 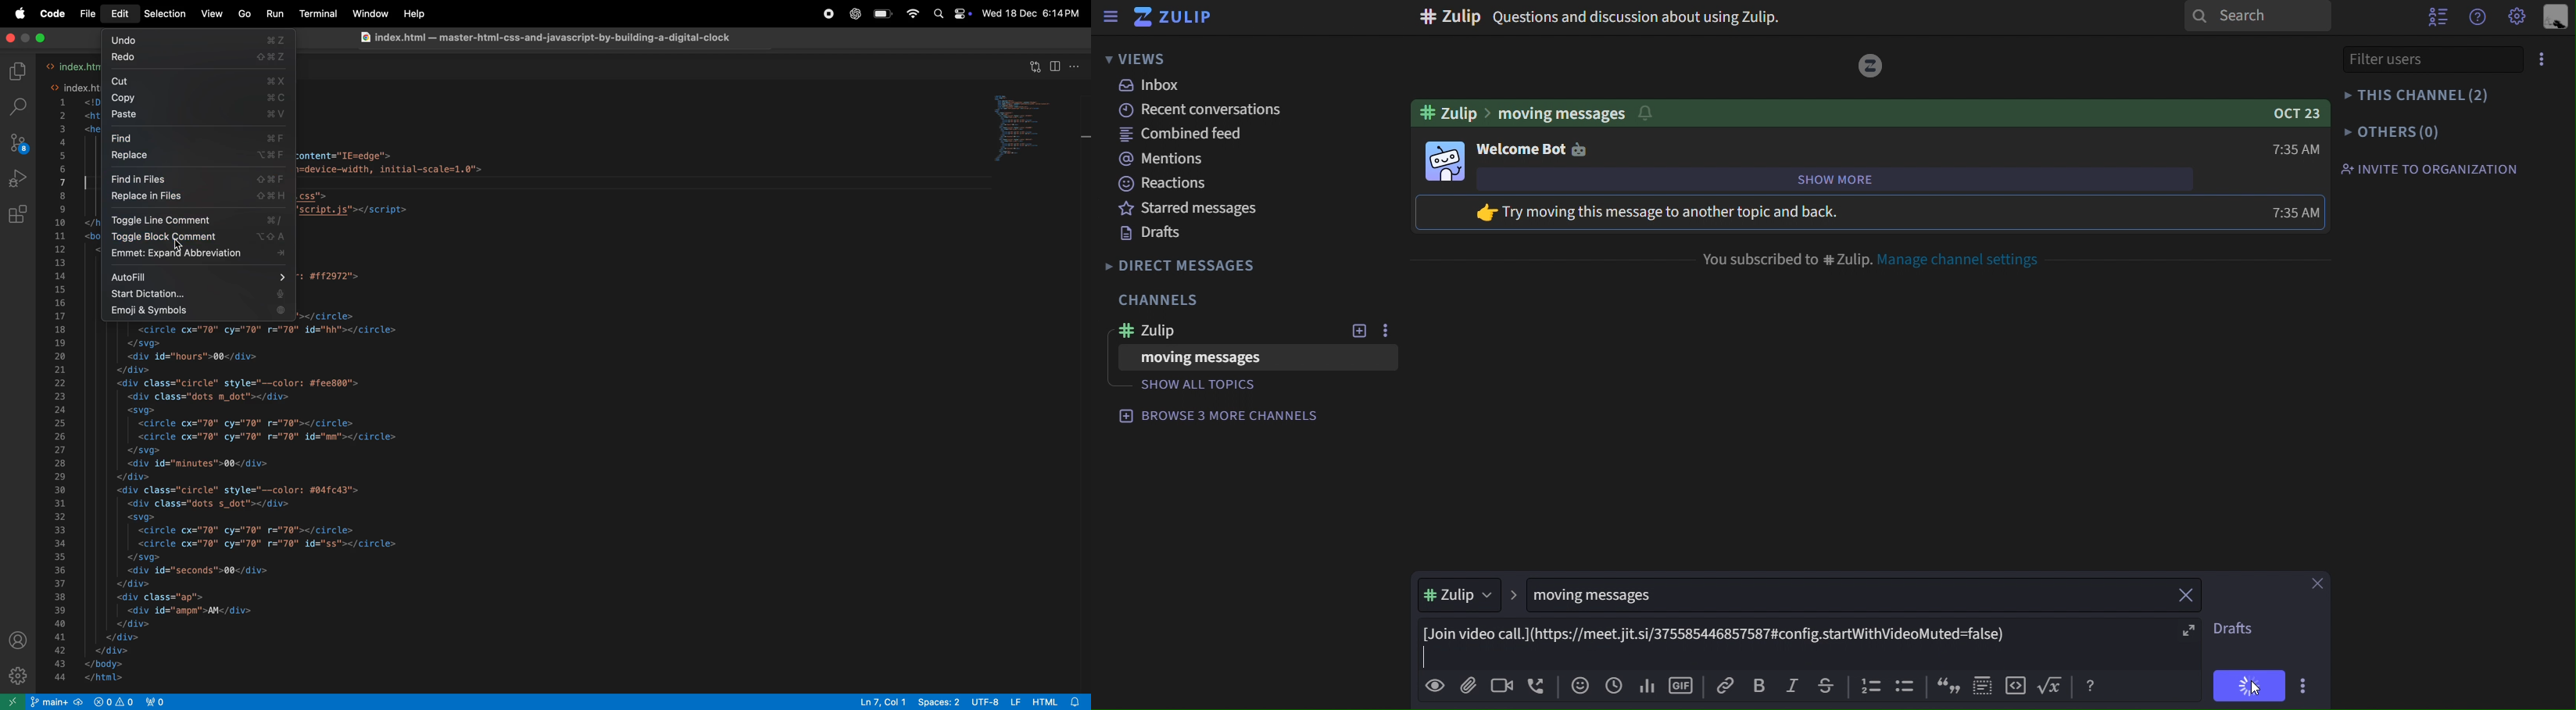 I want to click on replace, so click(x=199, y=157).